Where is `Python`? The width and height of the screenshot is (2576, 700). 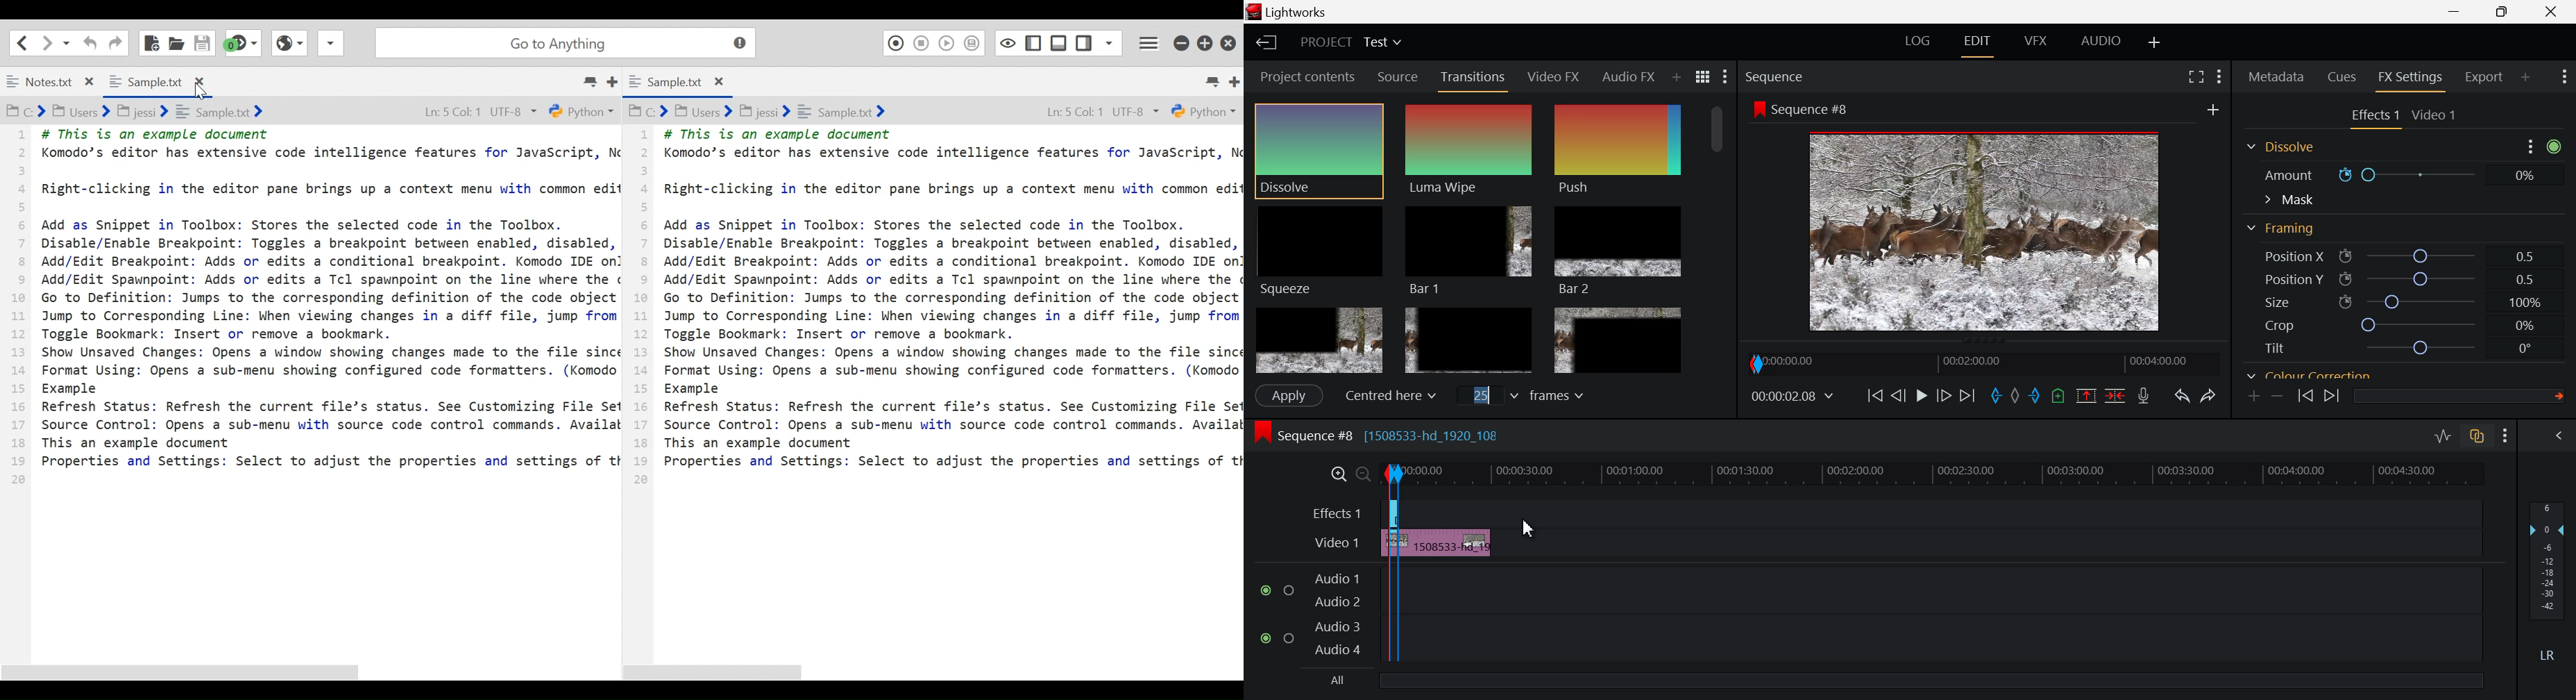
Python is located at coordinates (1203, 111).